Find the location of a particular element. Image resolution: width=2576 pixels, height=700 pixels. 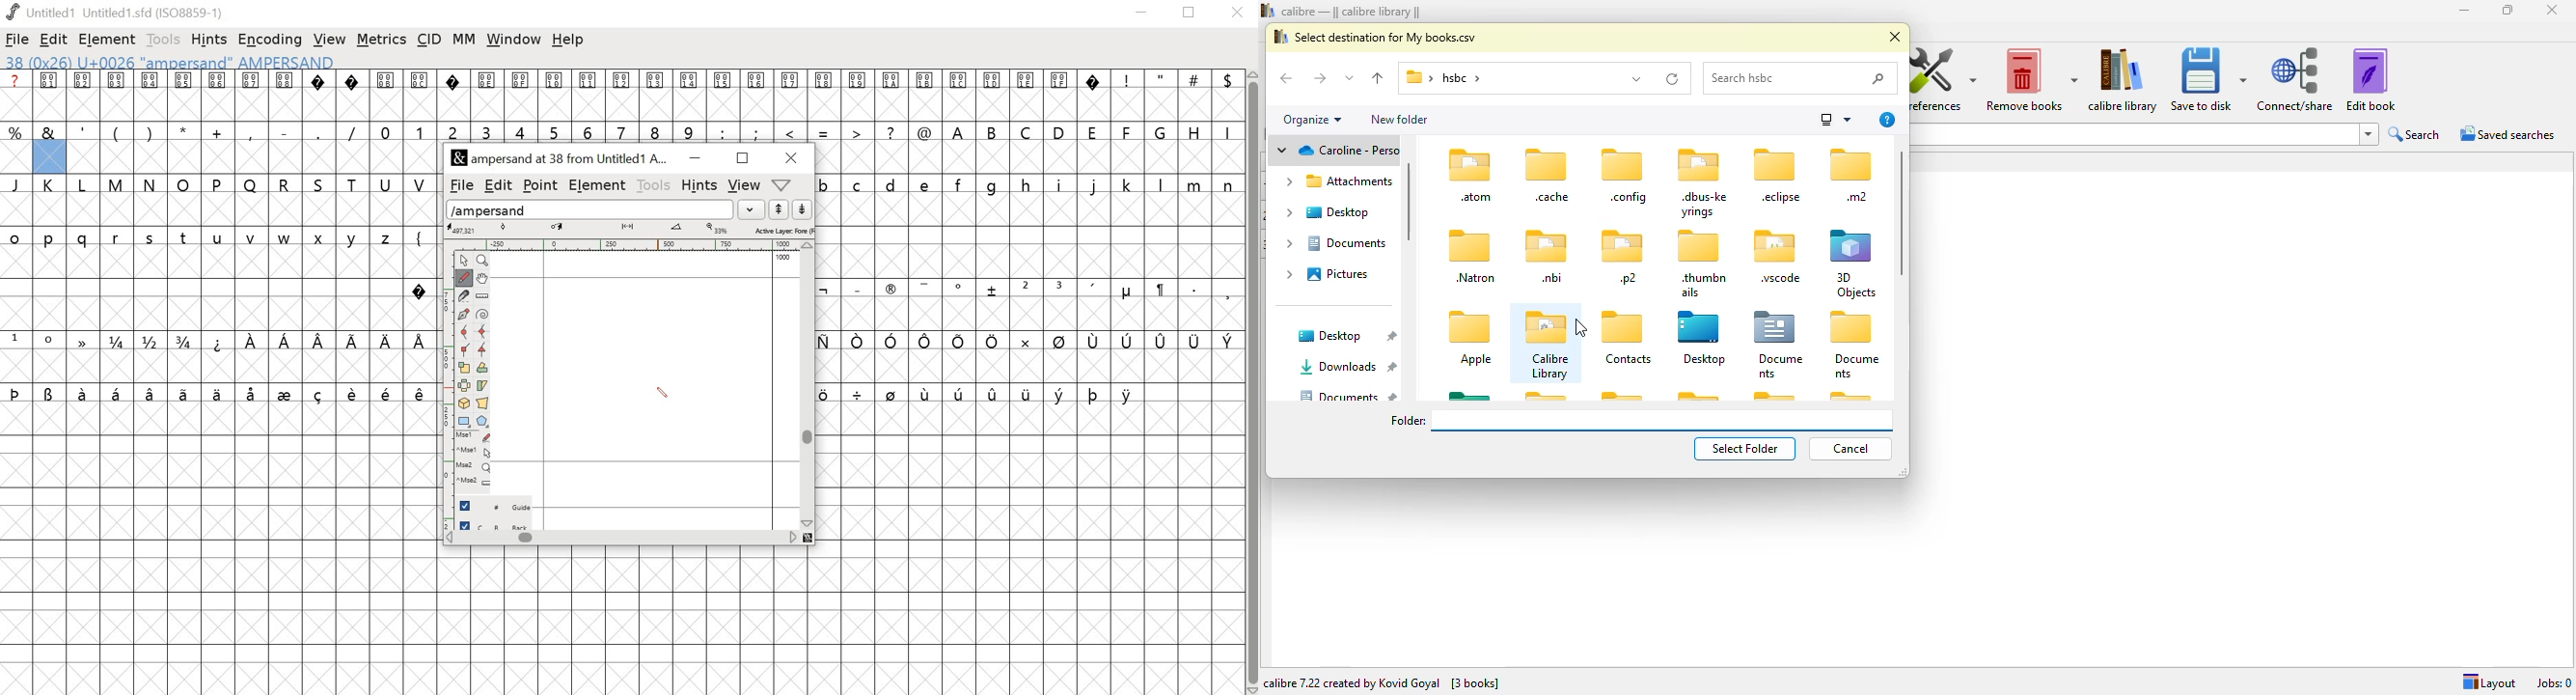

symbol is located at coordinates (388, 393).